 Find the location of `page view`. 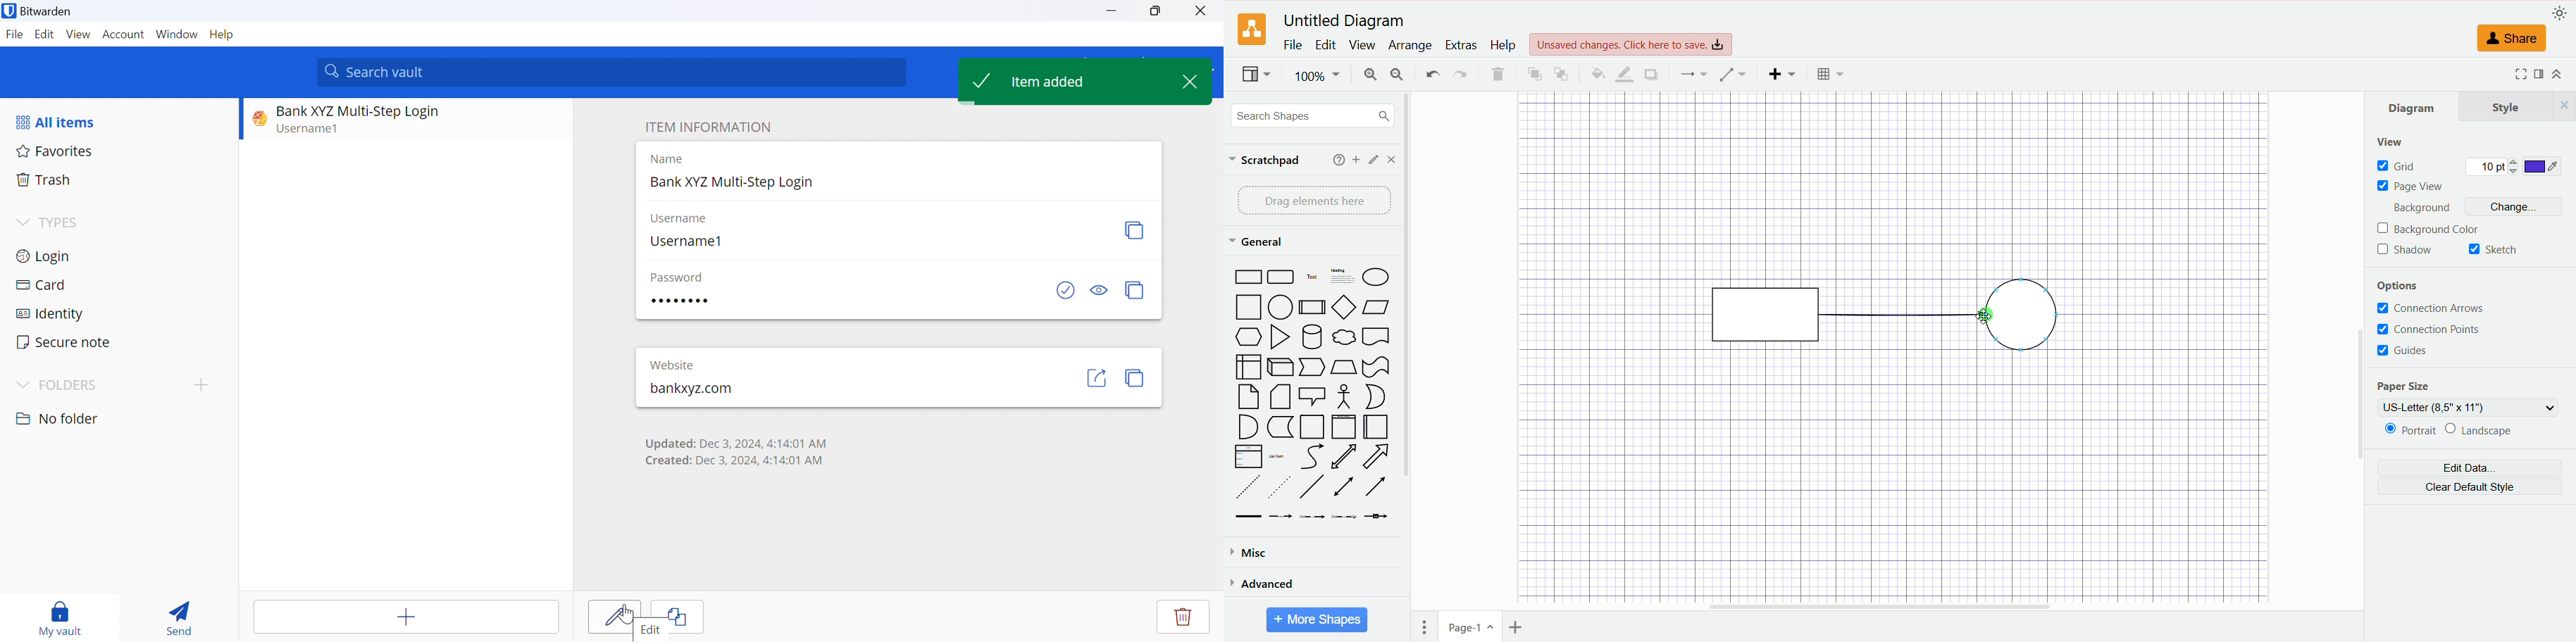

page view is located at coordinates (2410, 186).